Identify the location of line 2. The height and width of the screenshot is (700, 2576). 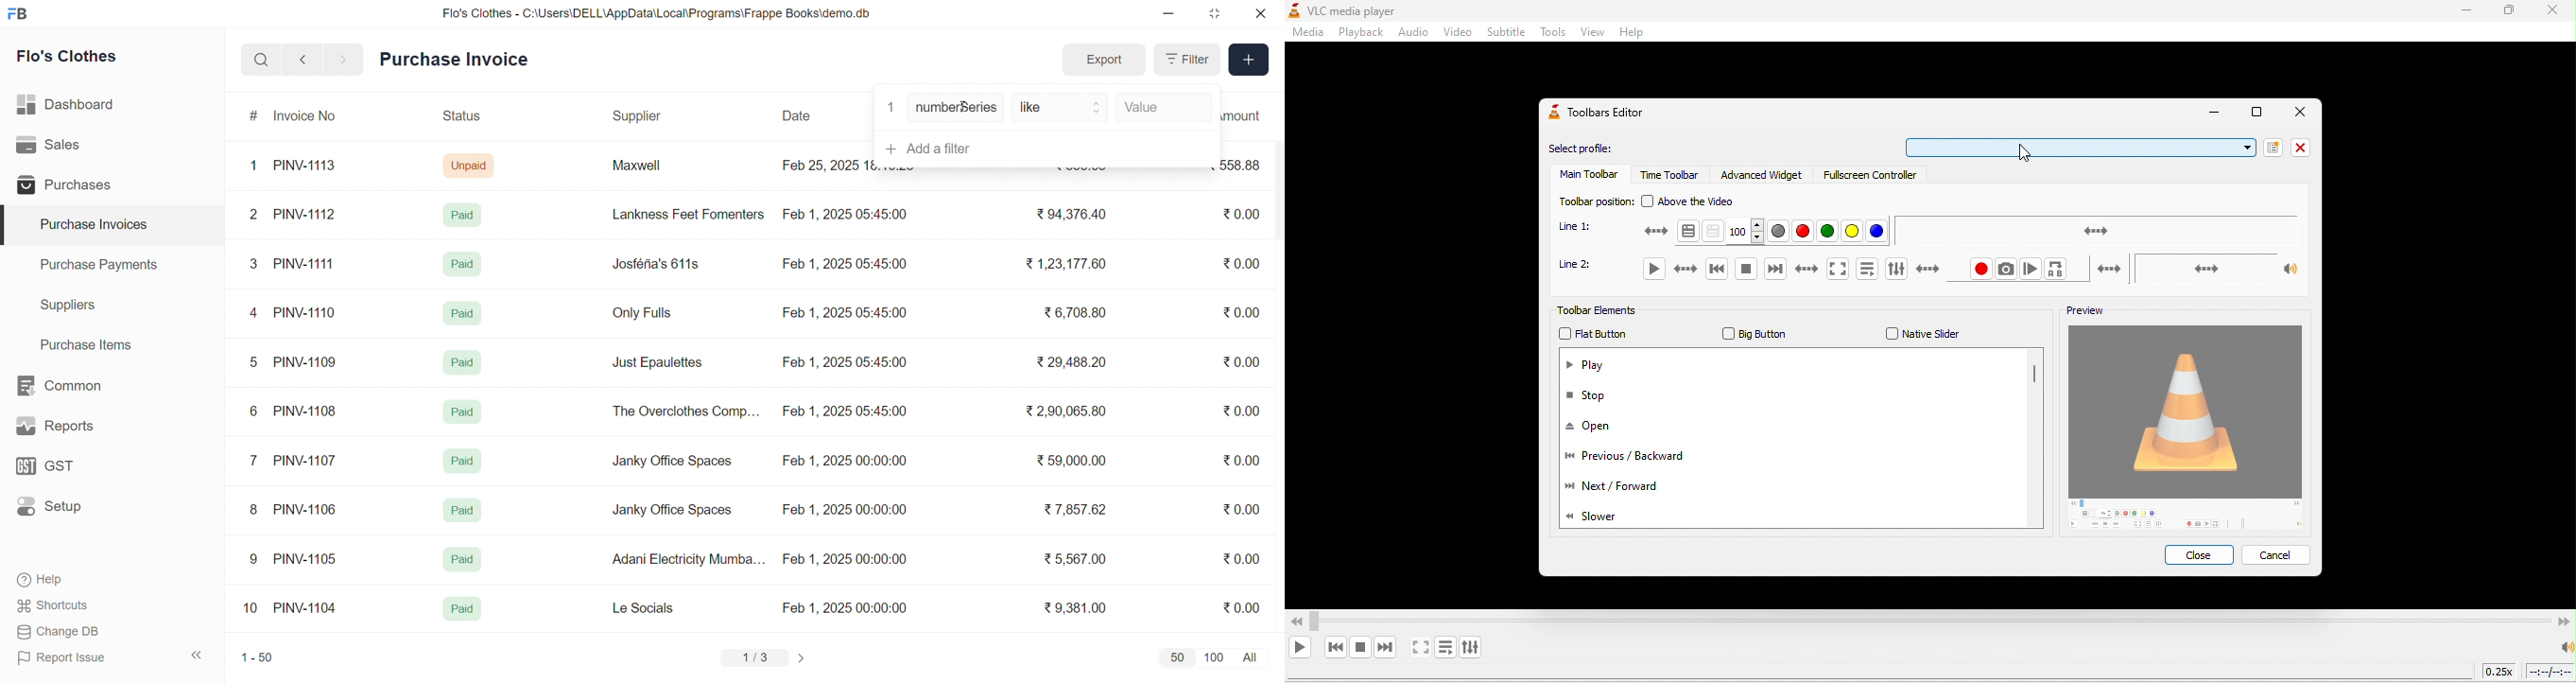
(1583, 271).